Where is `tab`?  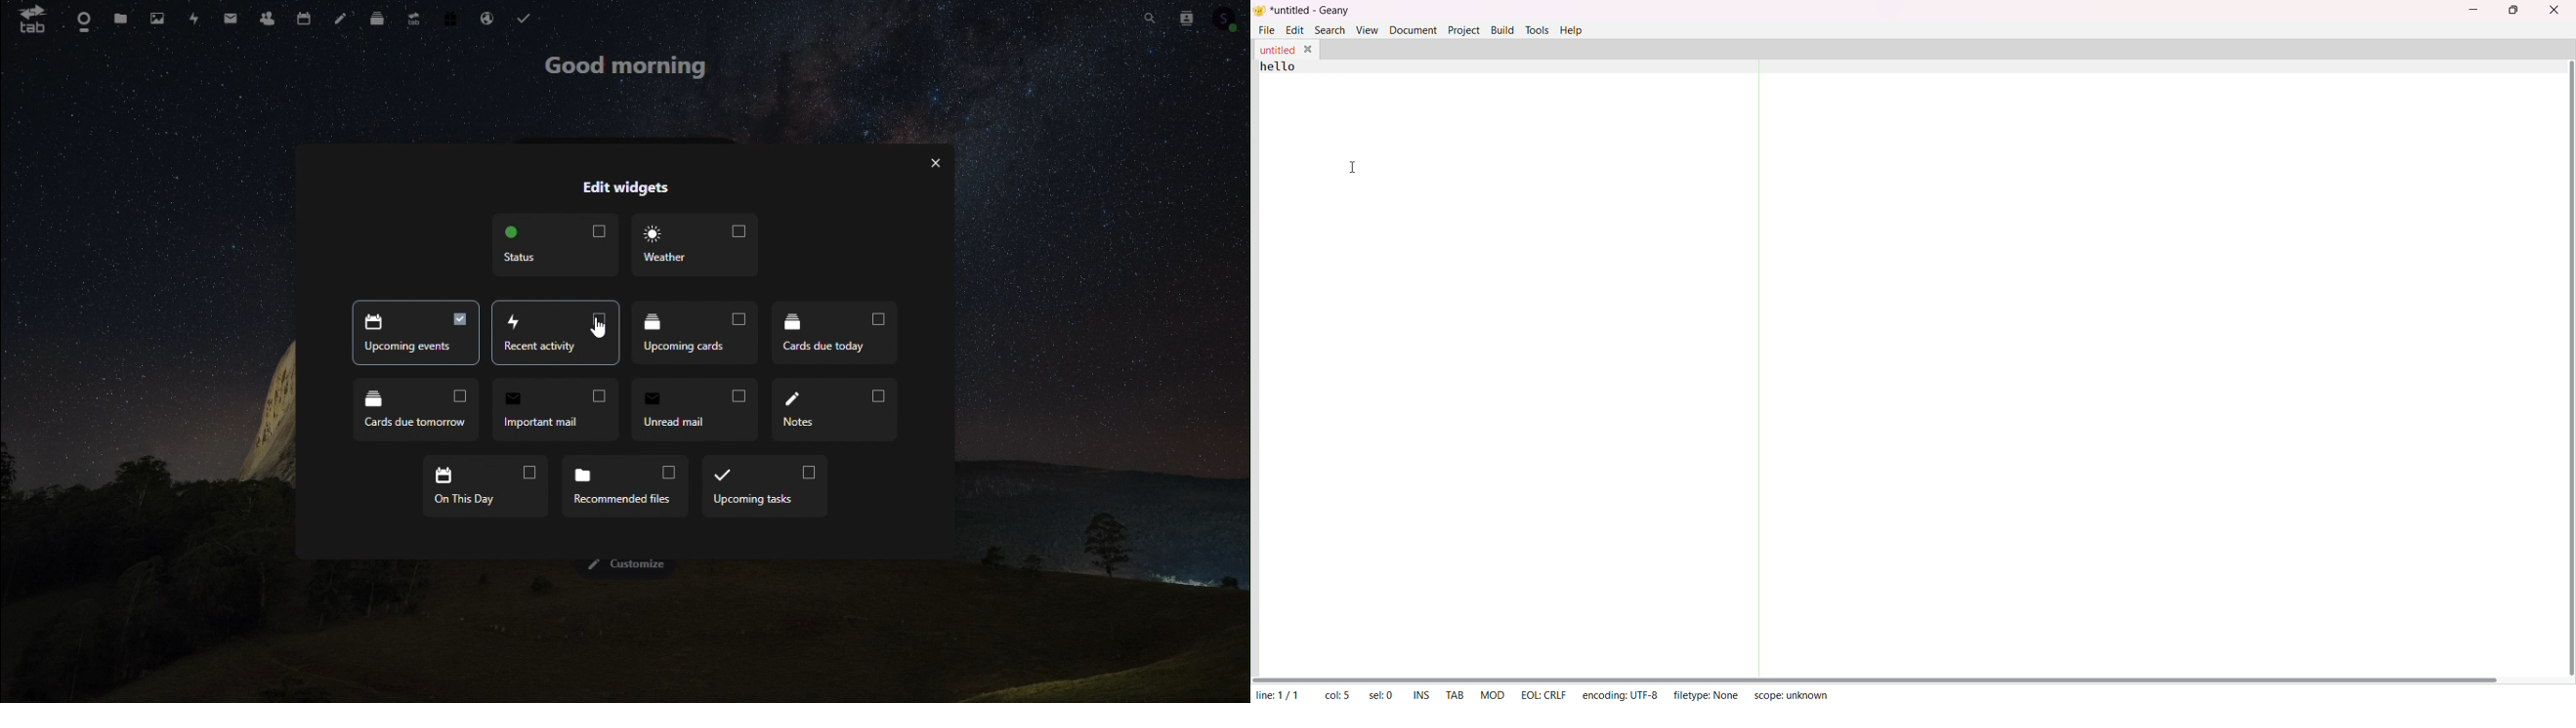 tab is located at coordinates (26, 19).